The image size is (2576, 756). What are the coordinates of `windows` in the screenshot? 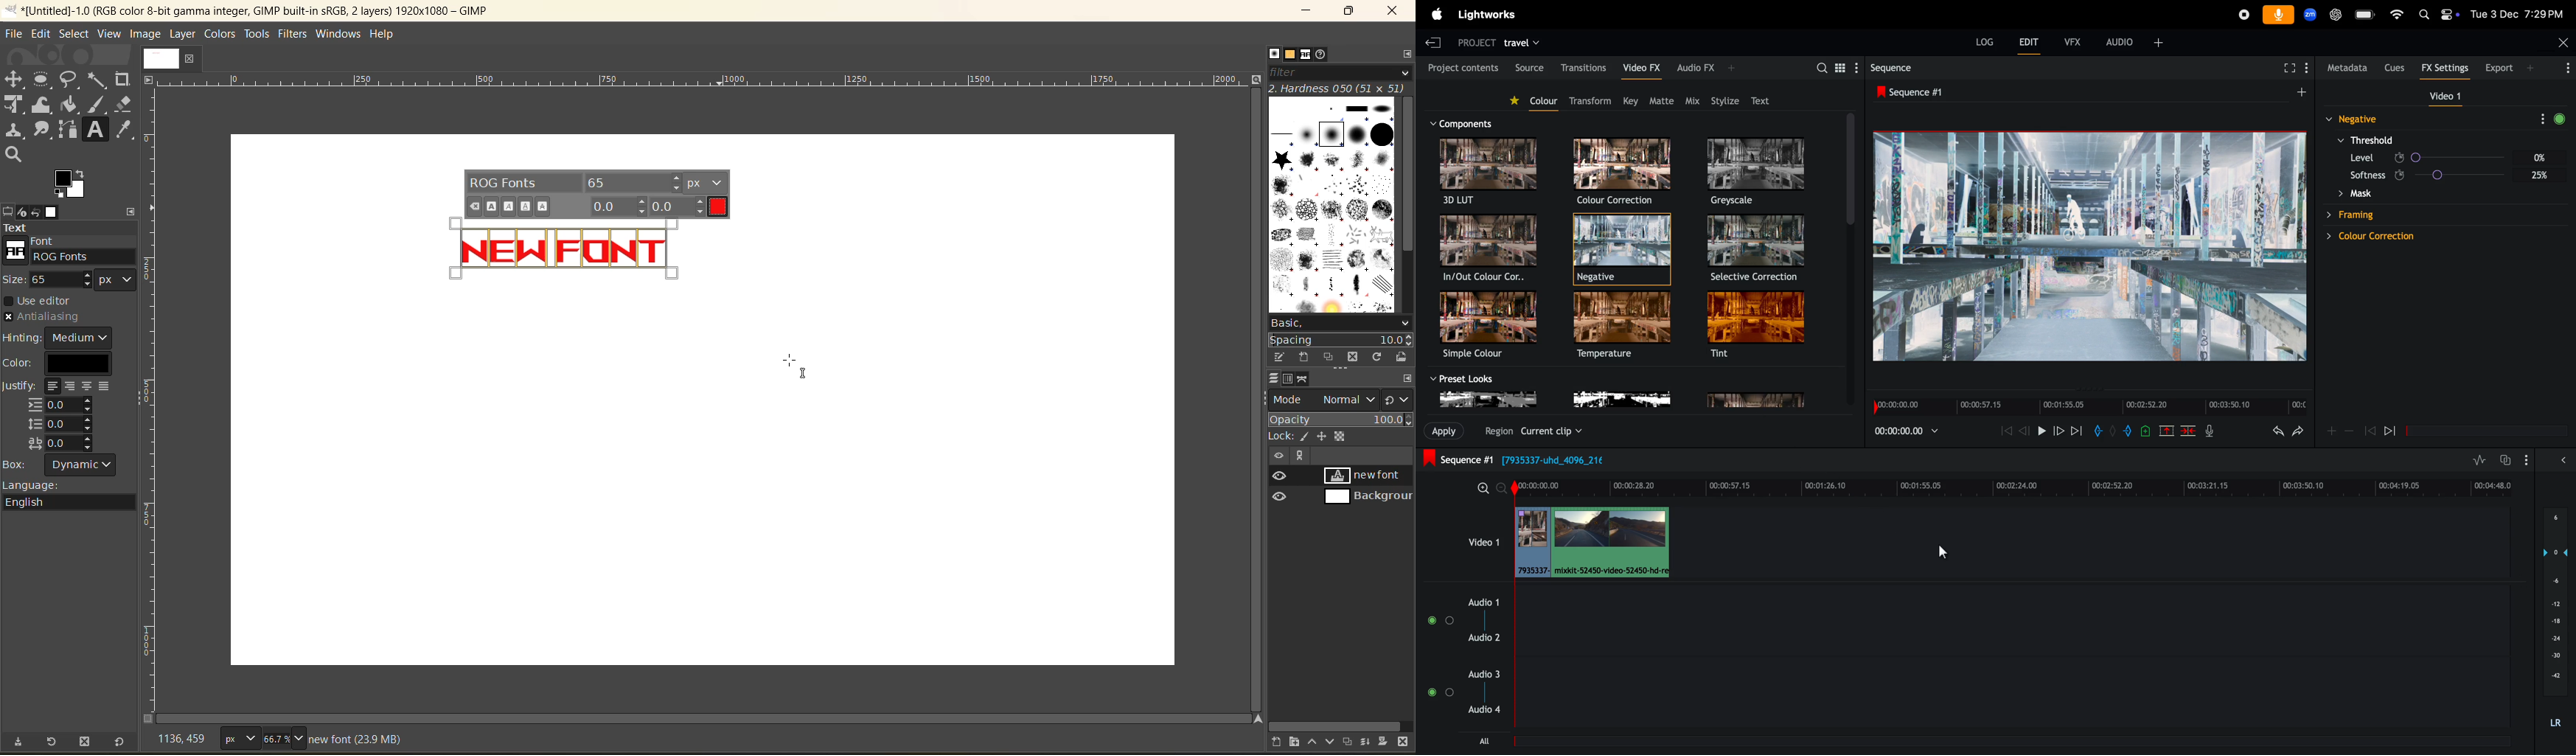 It's located at (337, 35).